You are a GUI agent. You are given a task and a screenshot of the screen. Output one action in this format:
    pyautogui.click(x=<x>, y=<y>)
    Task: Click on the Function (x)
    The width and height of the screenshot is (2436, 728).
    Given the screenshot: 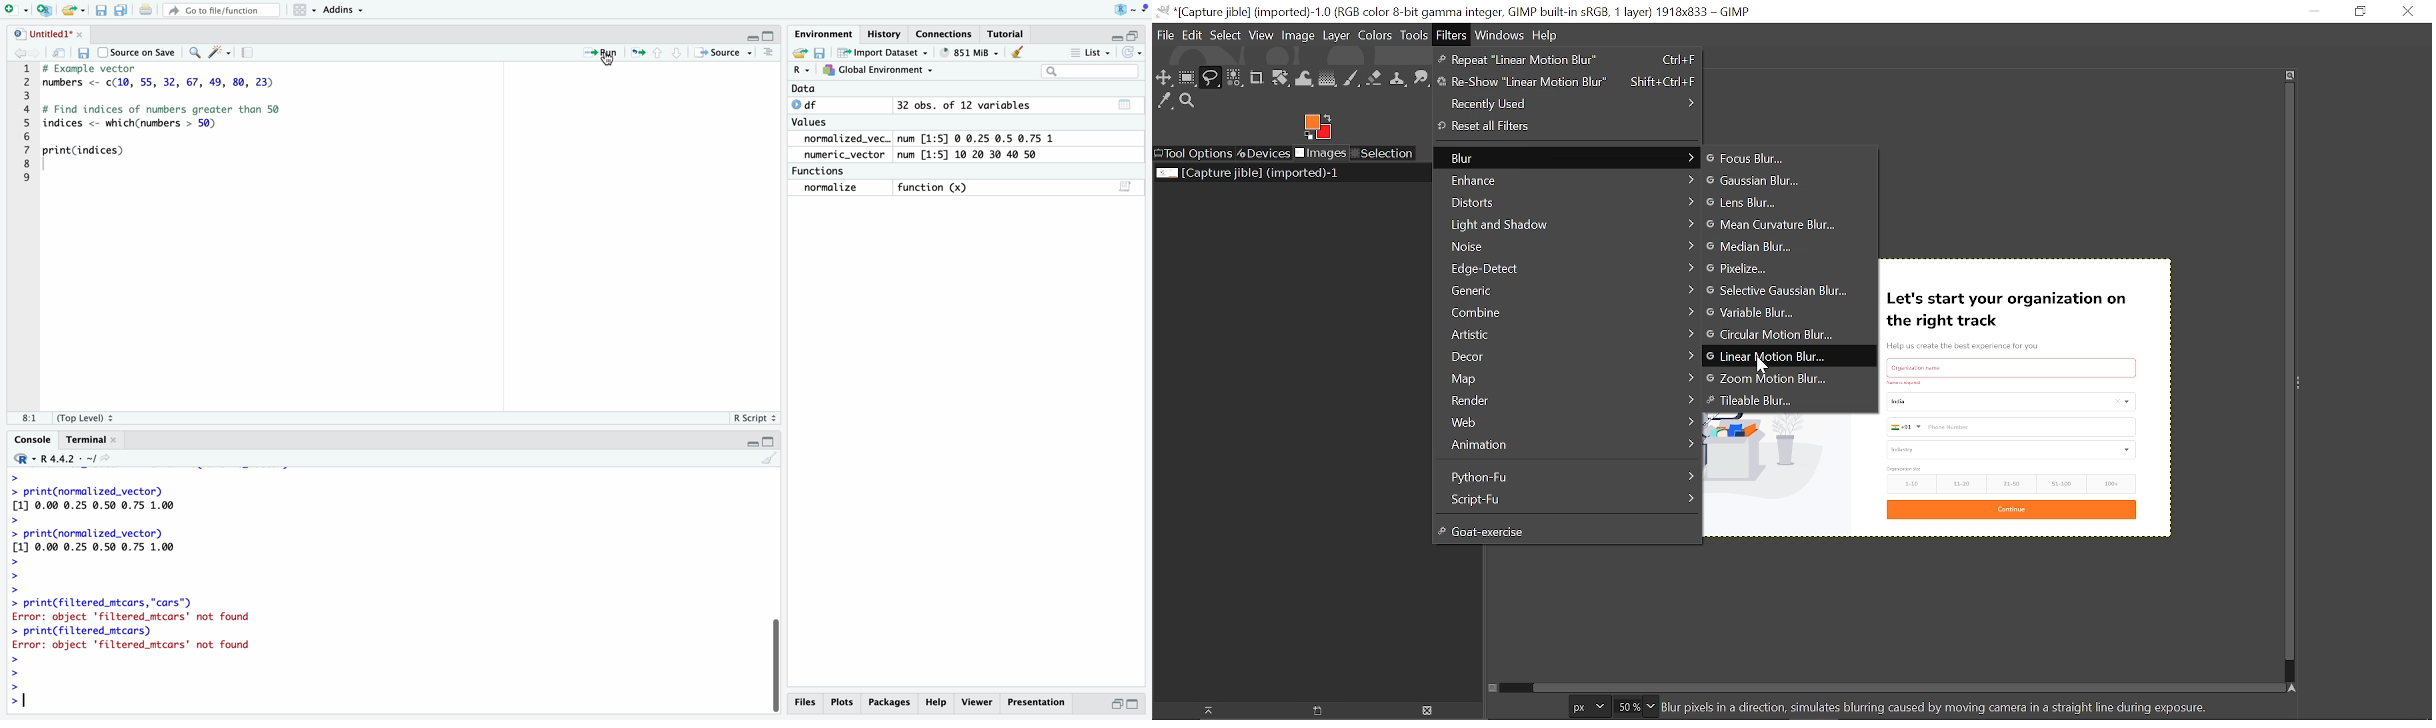 What is the action you would take?
    pyautogui.click(x=933, y=187)
    